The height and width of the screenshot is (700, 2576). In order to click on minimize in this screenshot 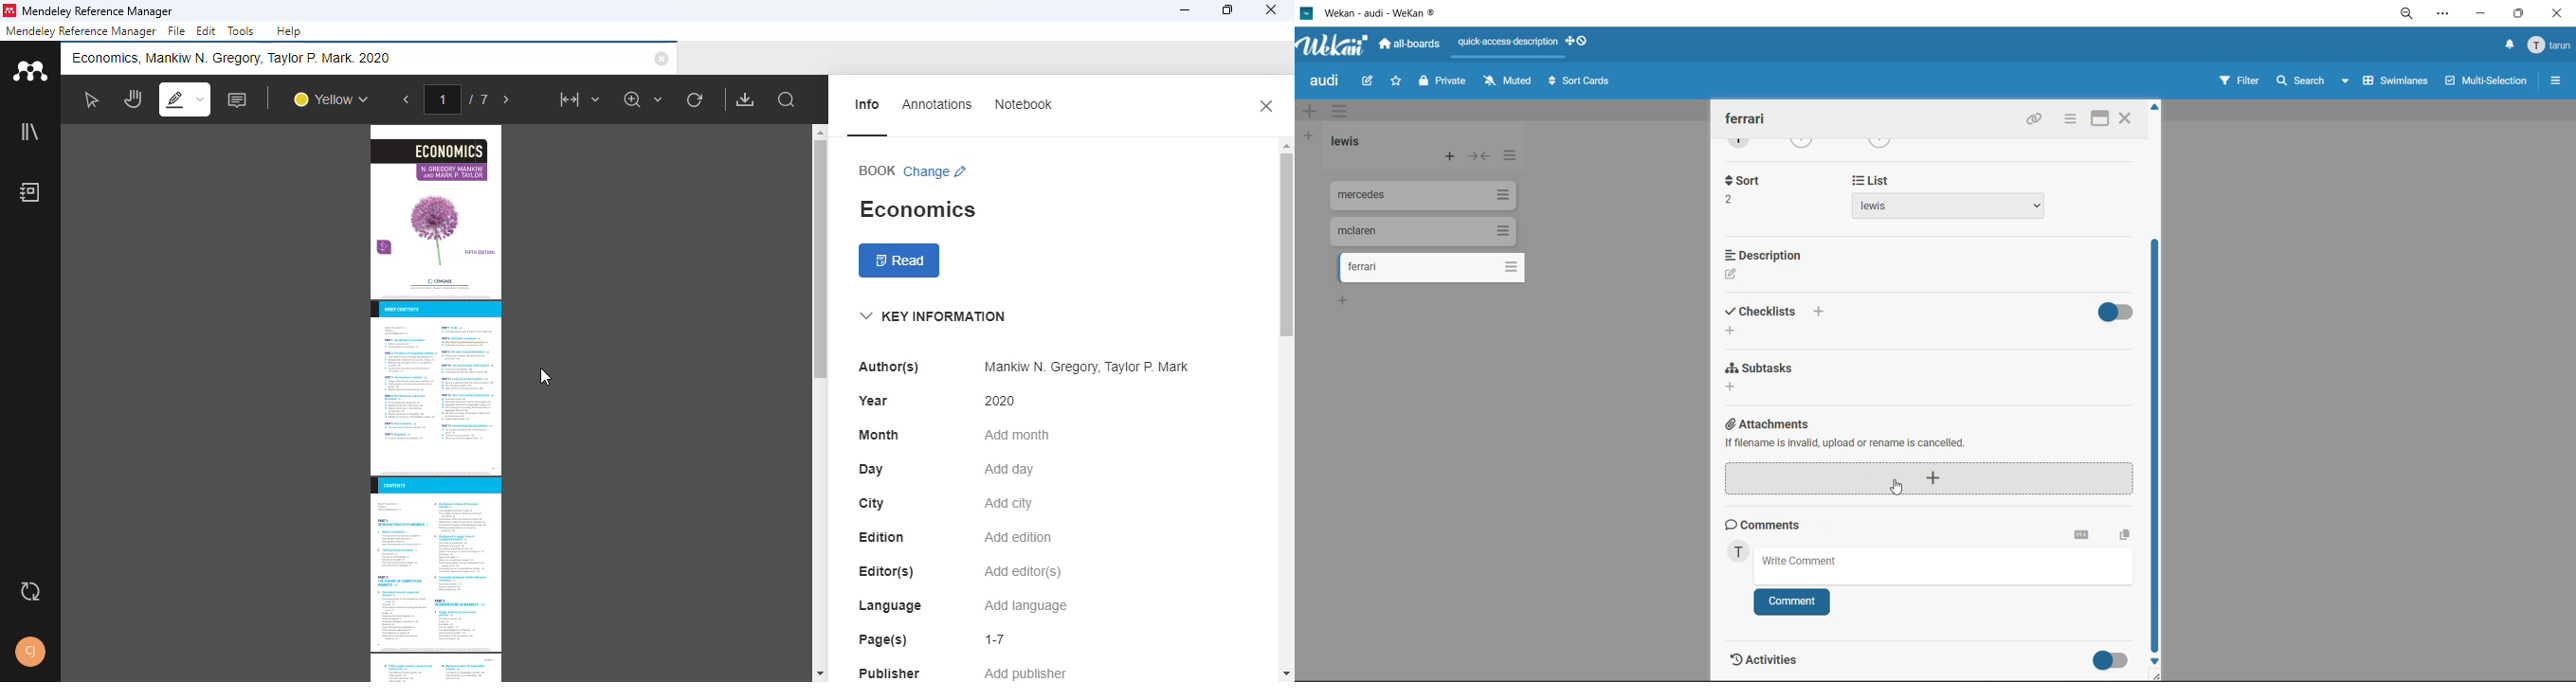, I will do `click(2480, 15)`.